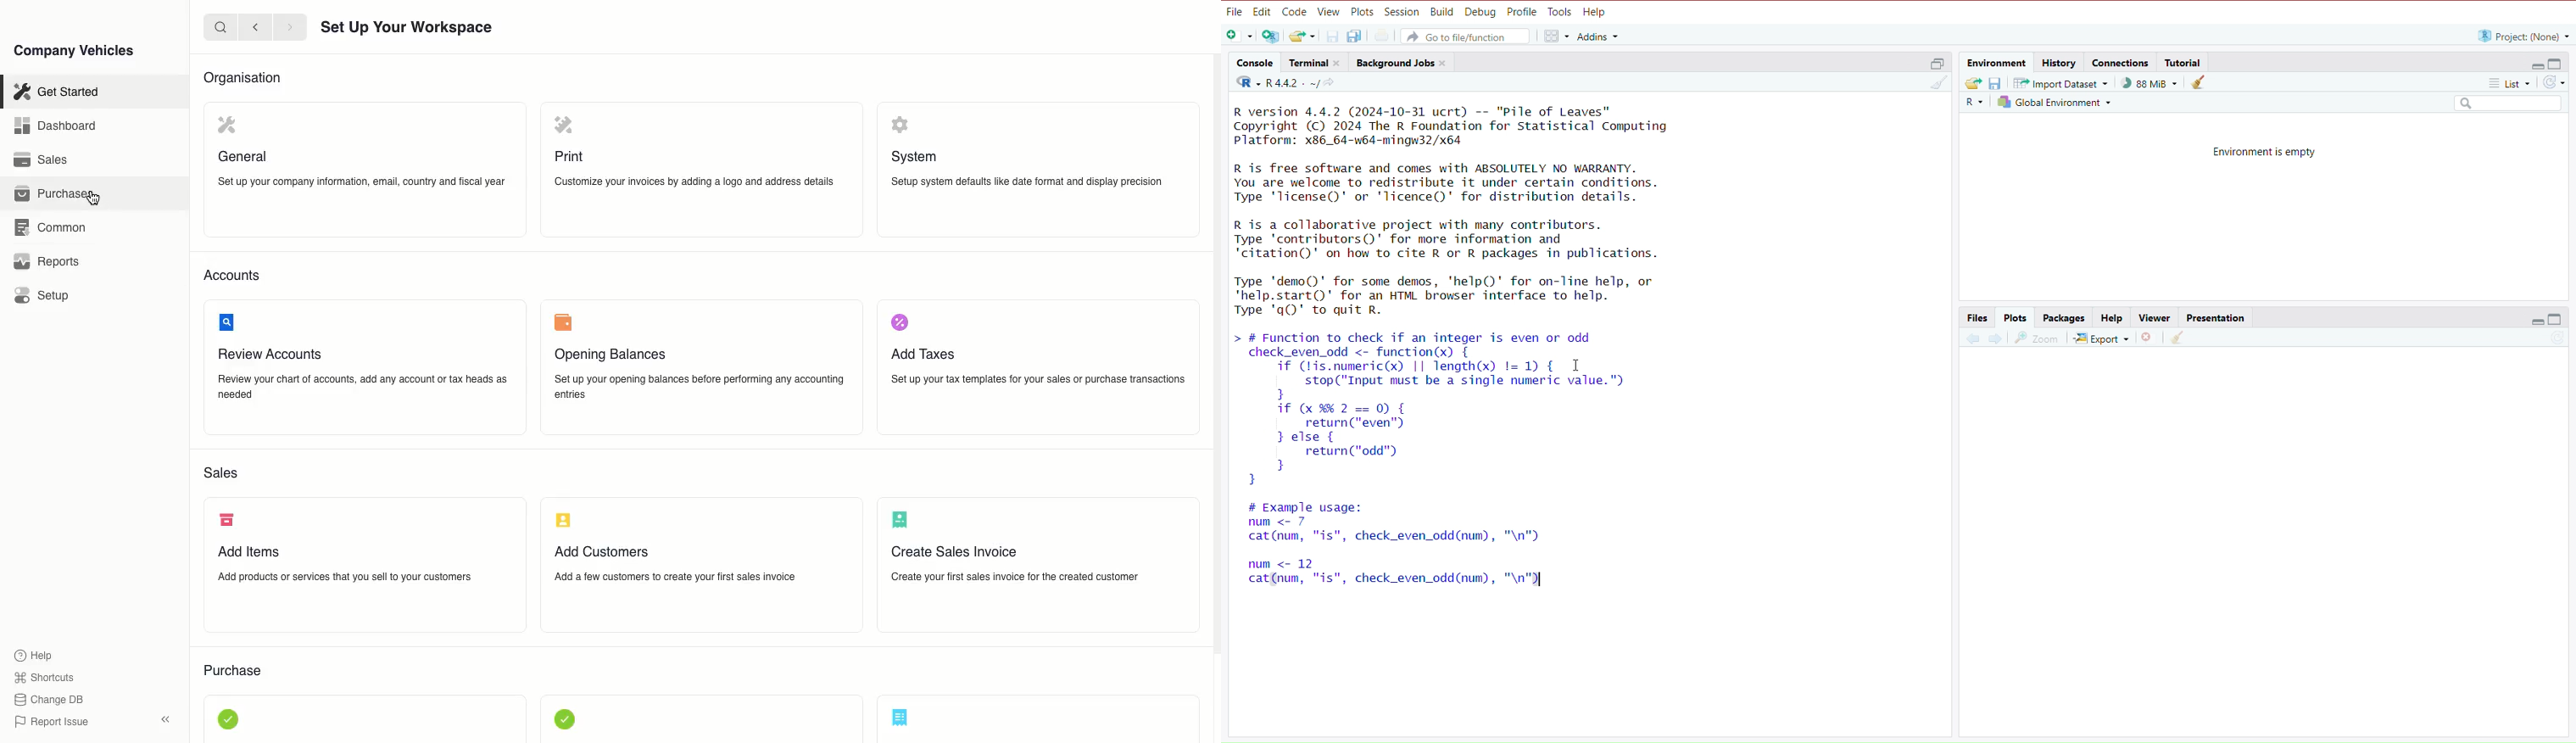 Image resolution: width=2576 pixels, height=756 pixels. What do you see at coordinates (242, 78) in the screenshot?
I see `Organisation` at bounding box center [242, 78].